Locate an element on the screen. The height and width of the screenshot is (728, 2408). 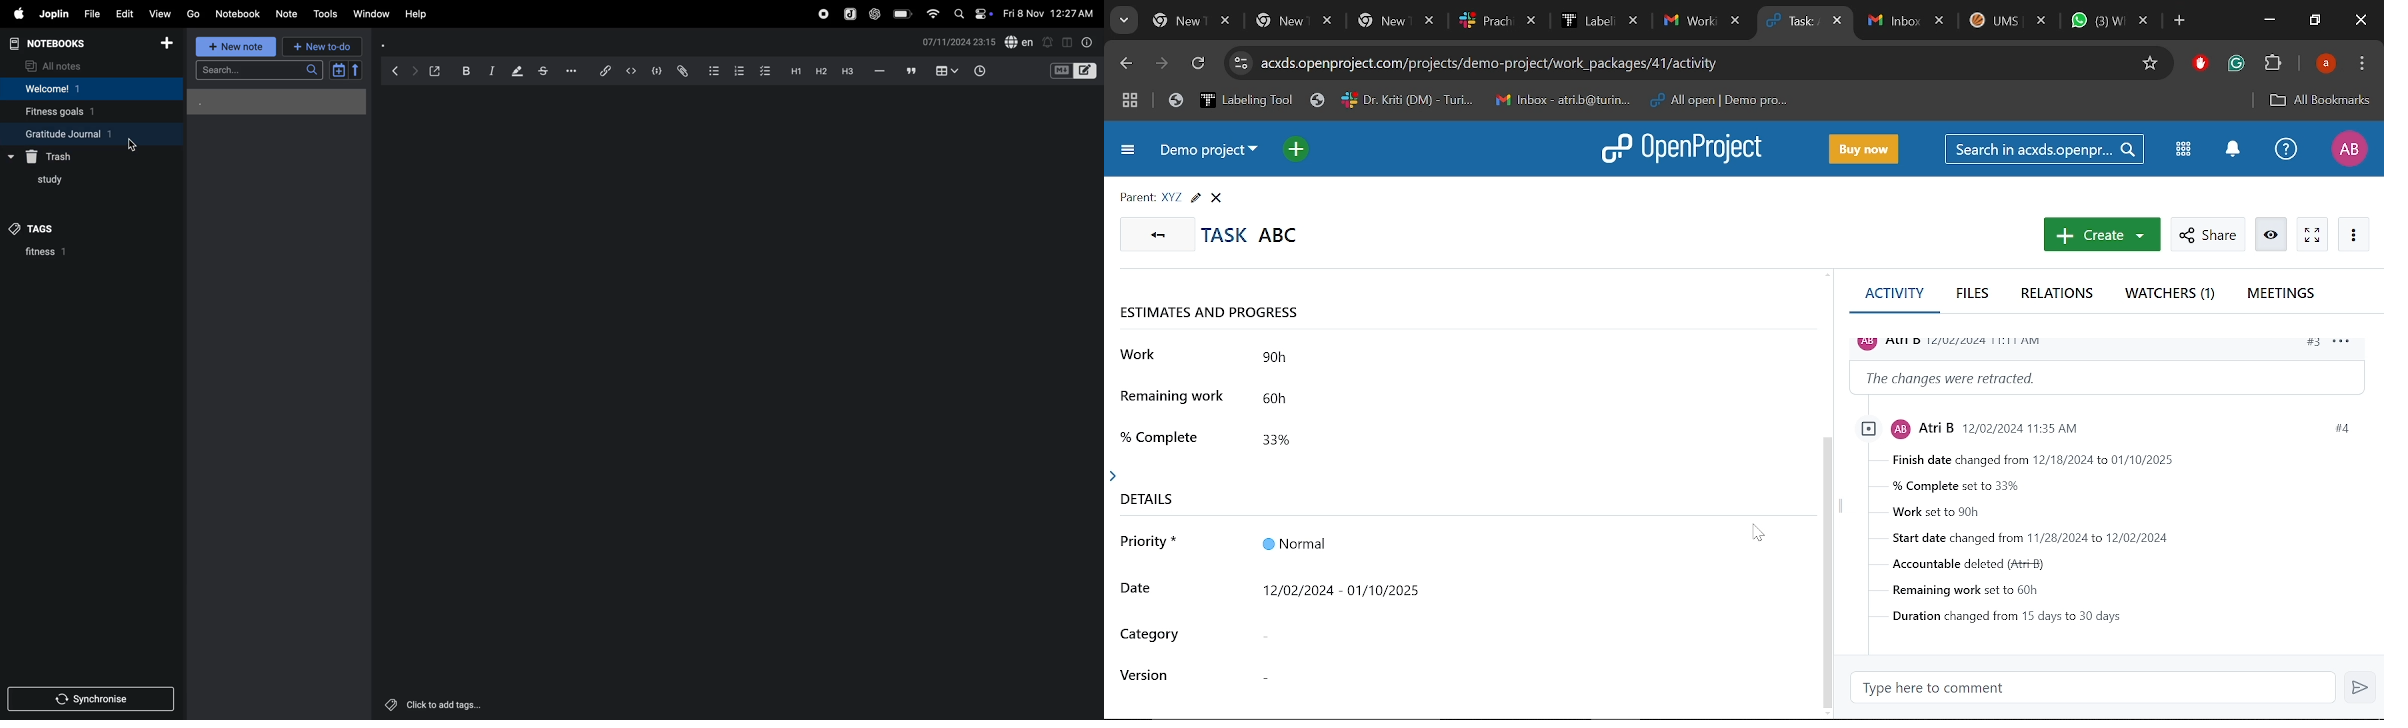
note book is located at coordinates (64, 44).